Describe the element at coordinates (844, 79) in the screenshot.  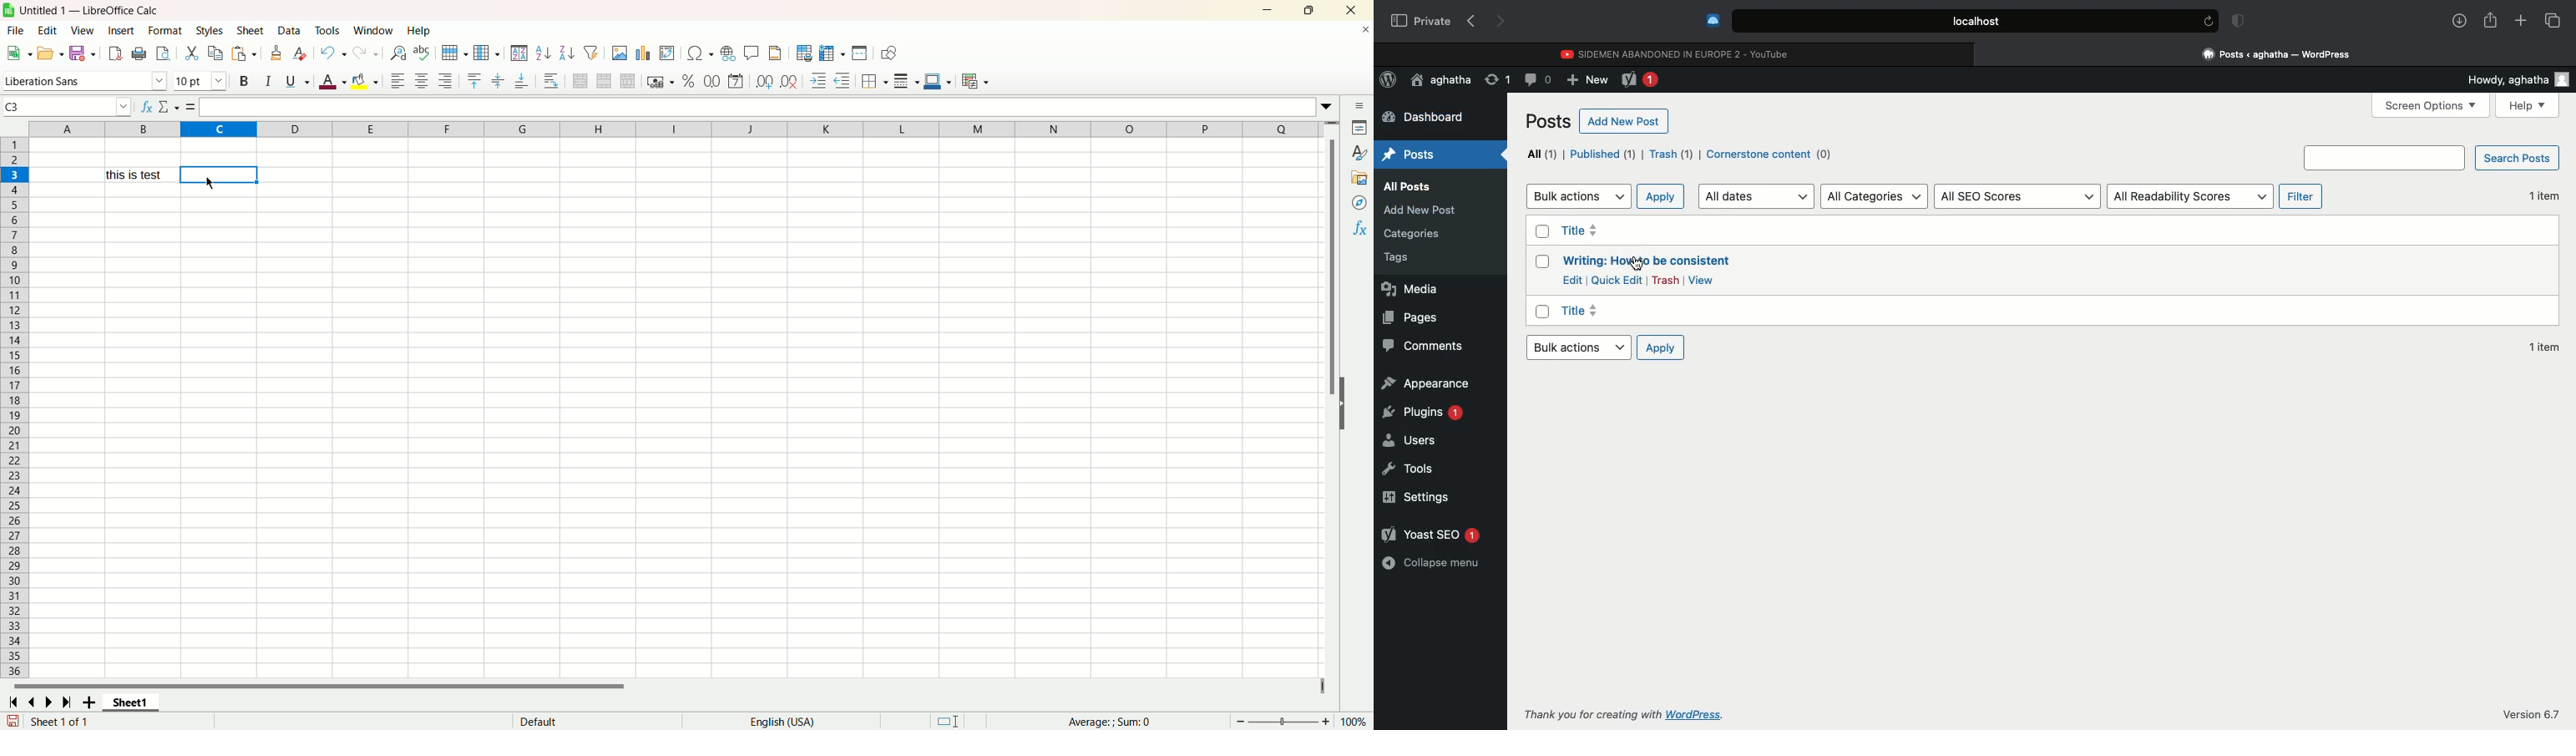
I see `decrease indent` at that location.